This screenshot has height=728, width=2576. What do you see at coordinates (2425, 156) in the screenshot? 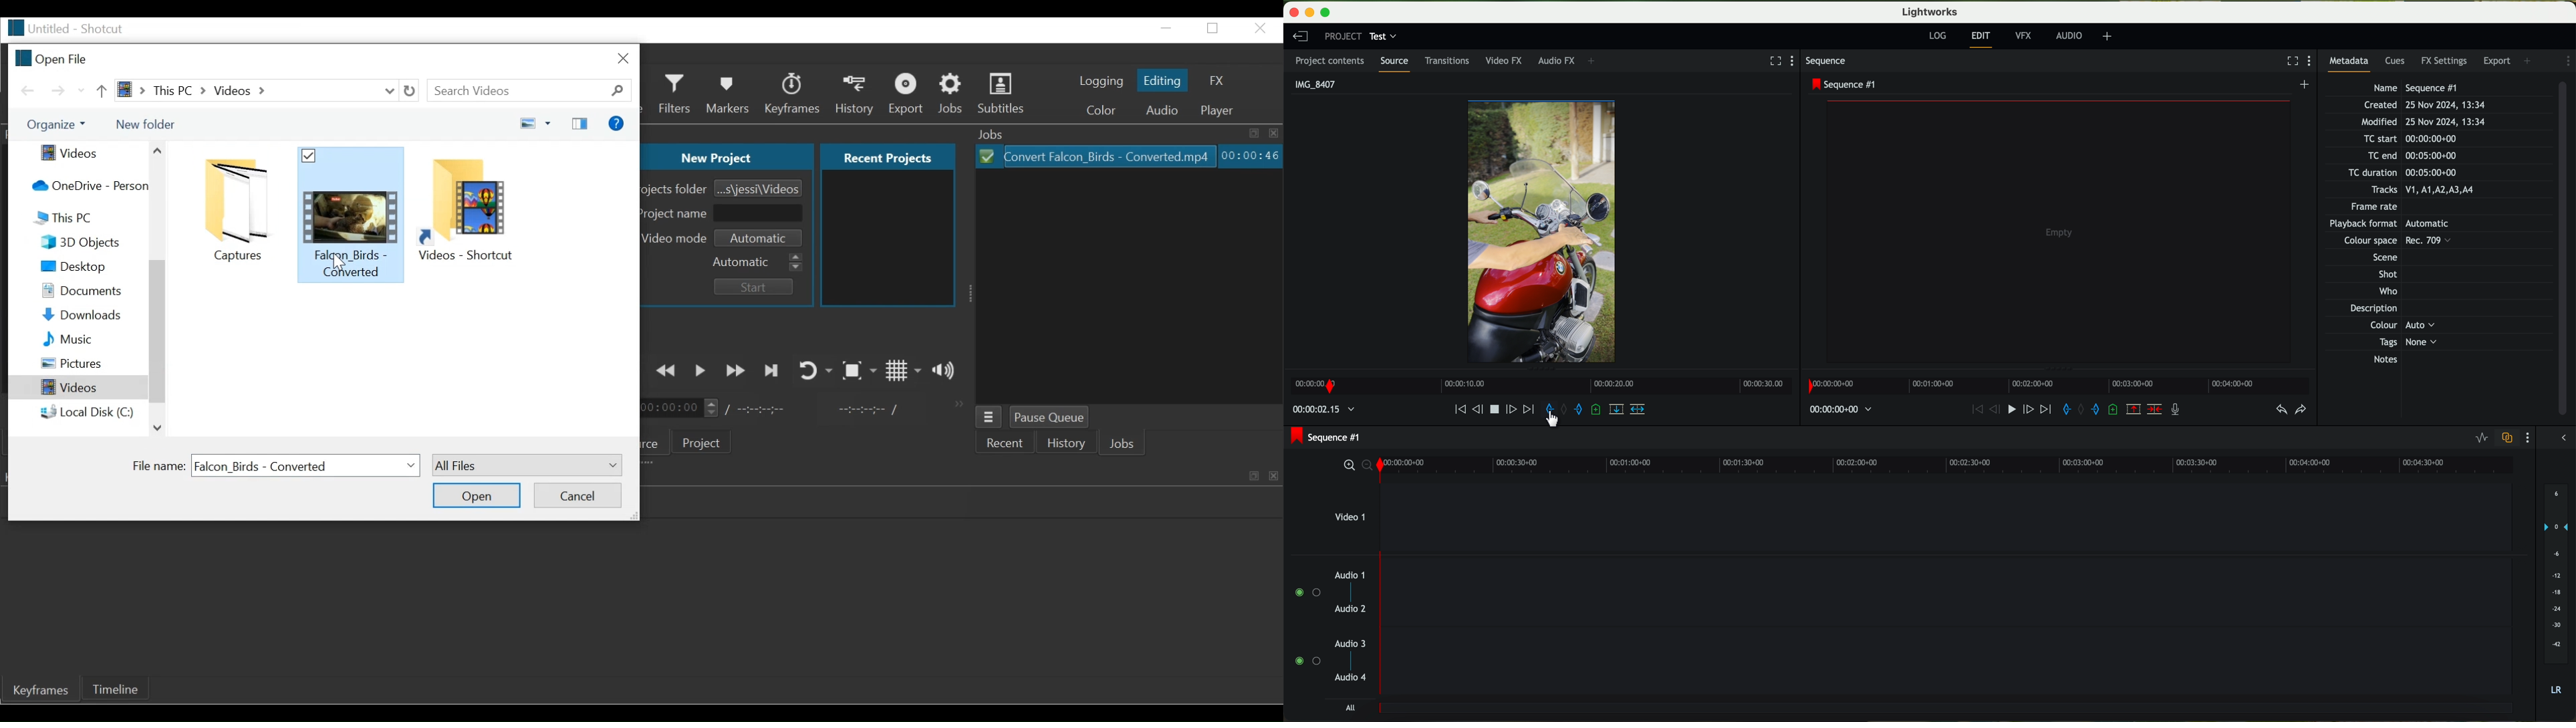
I see `TC end` at bounding box center [2425, 156].